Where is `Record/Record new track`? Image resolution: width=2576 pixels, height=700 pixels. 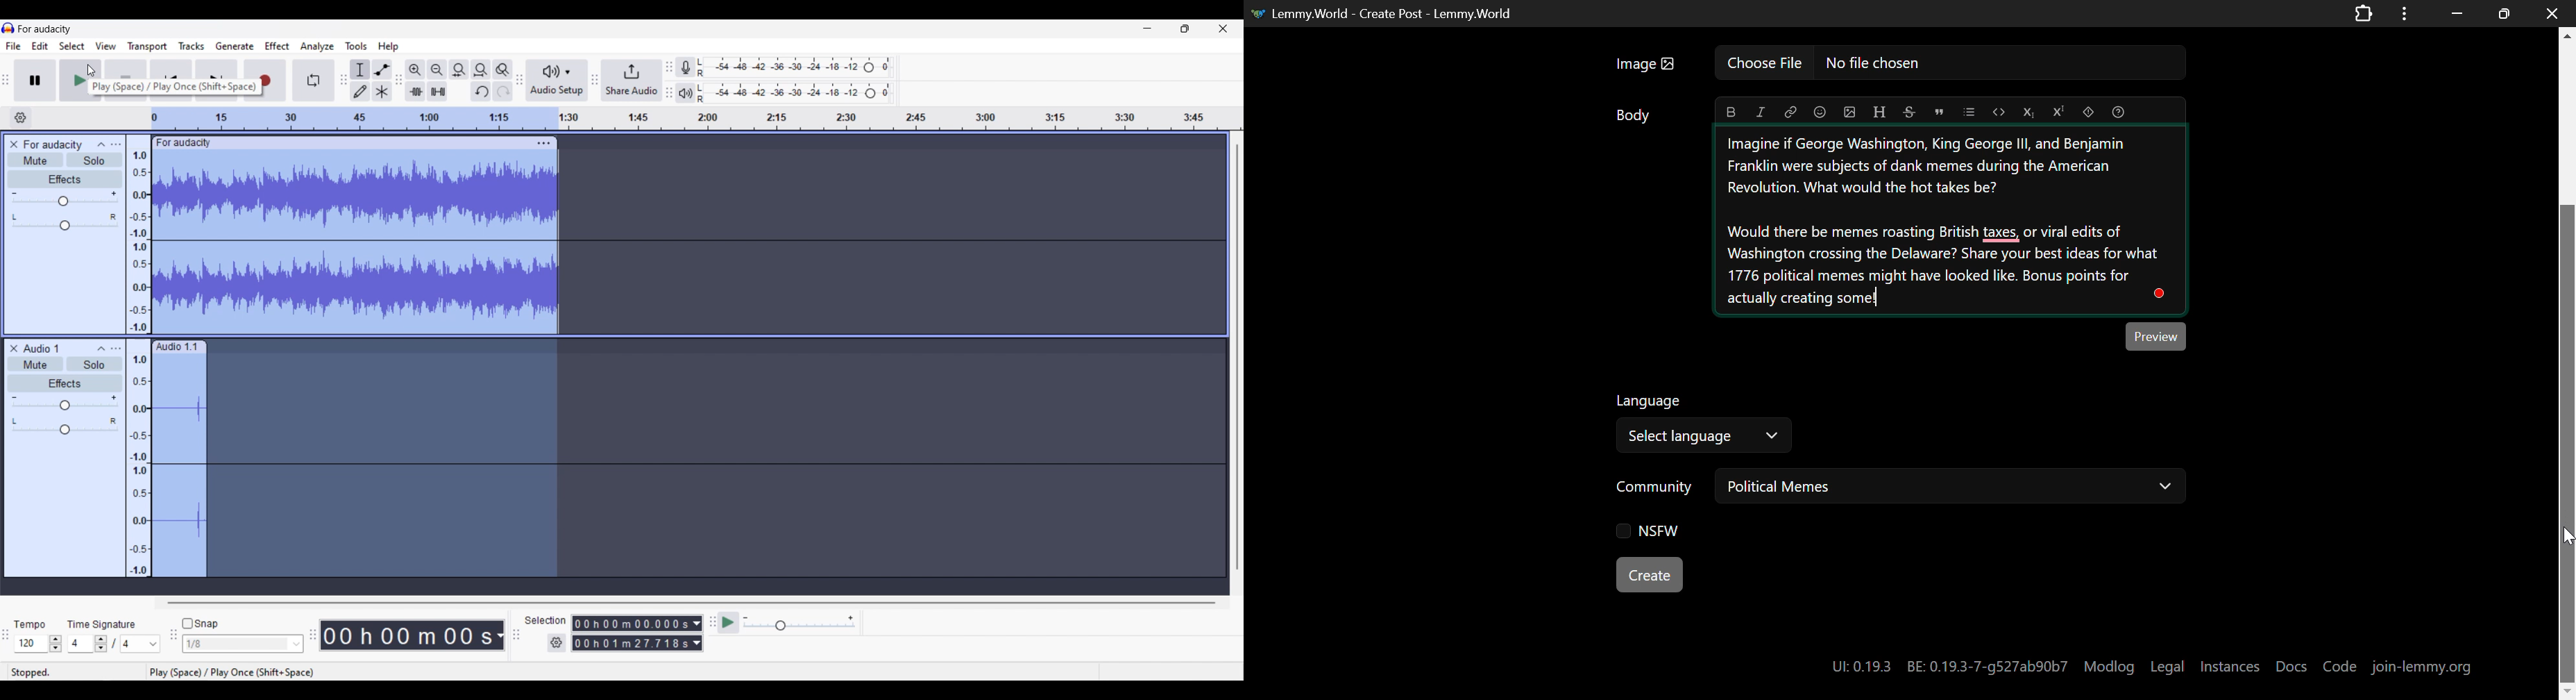 Record/Record new track is located at coordinates (266, 80).